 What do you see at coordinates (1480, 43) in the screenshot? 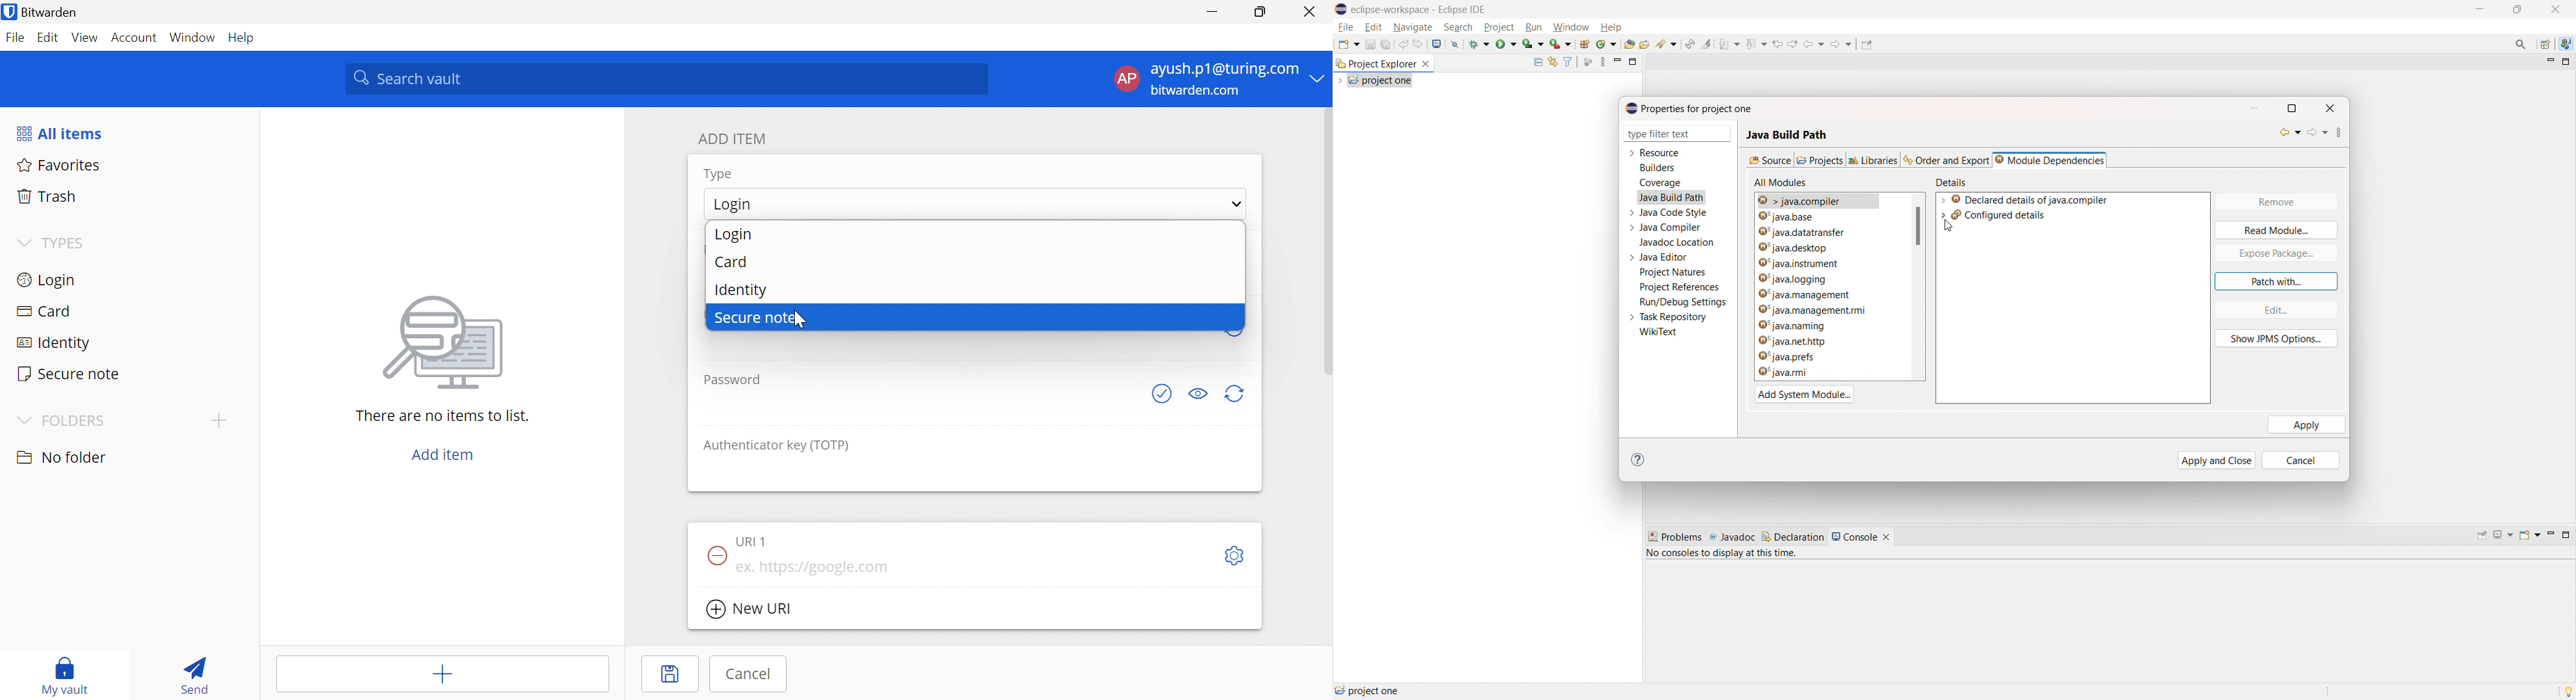
I see `debug` at bounding box center [1480, 43].